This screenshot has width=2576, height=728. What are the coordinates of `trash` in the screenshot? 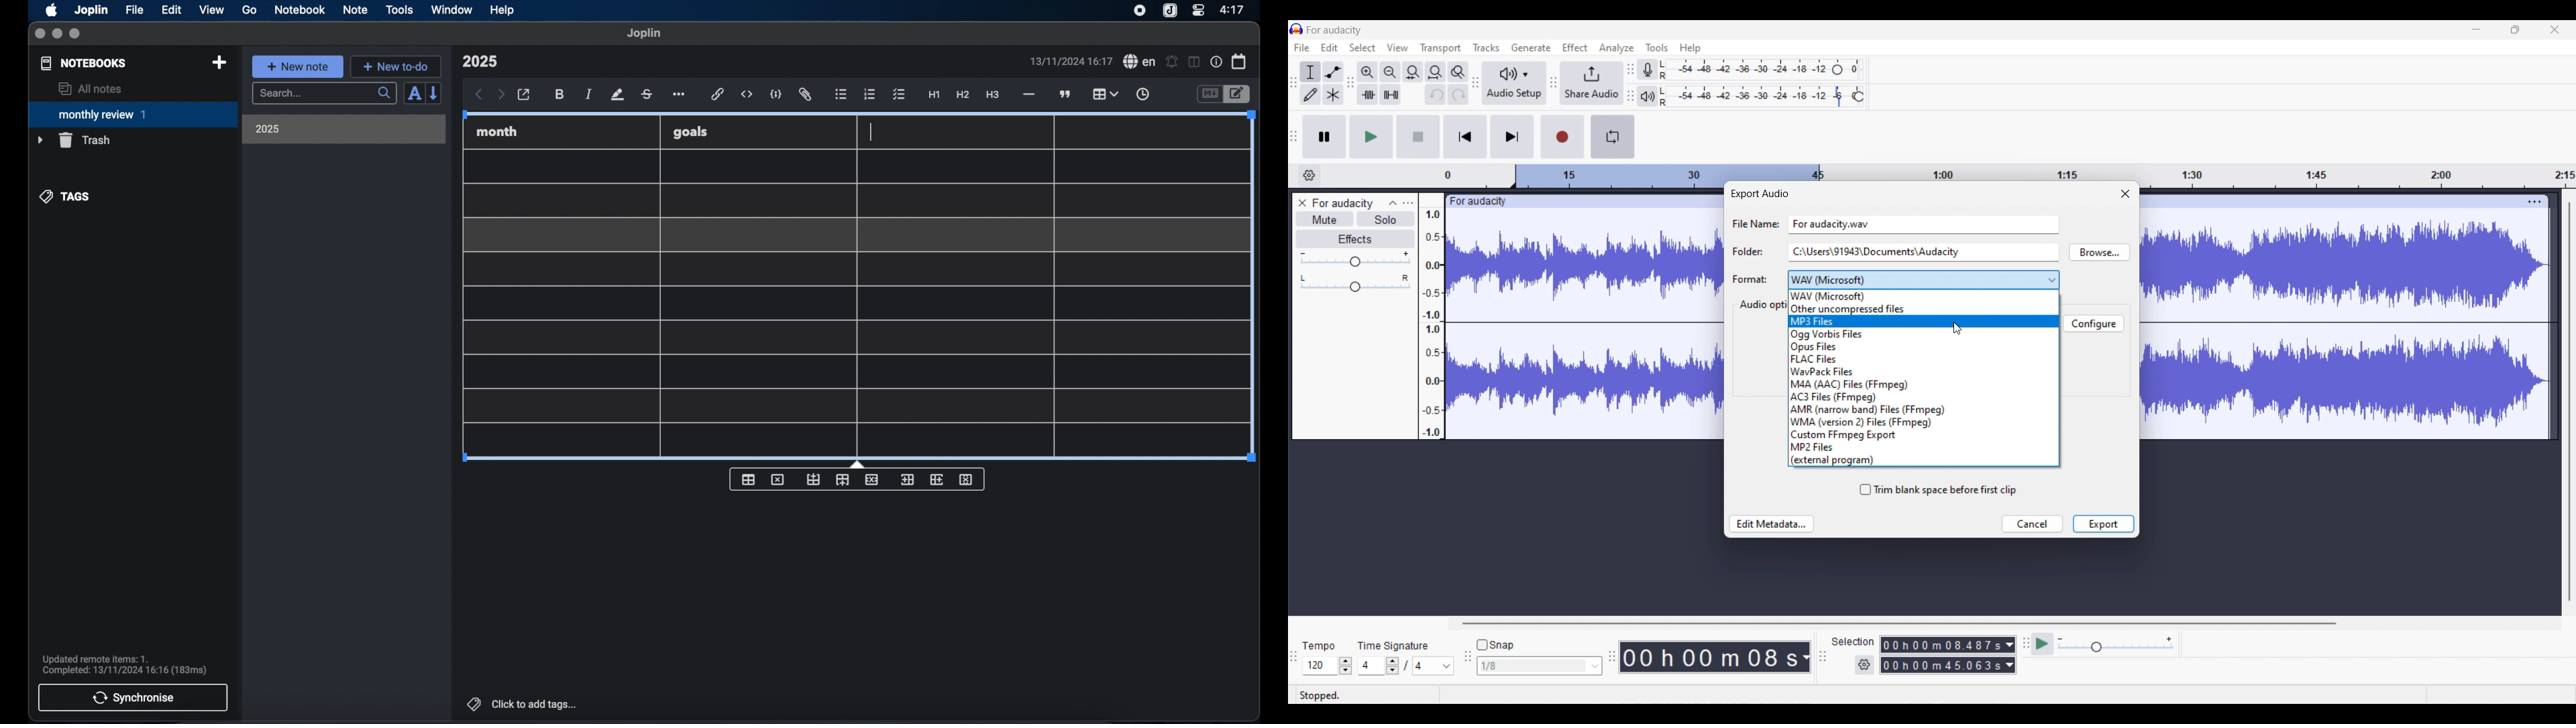 It's located at (74, 140).